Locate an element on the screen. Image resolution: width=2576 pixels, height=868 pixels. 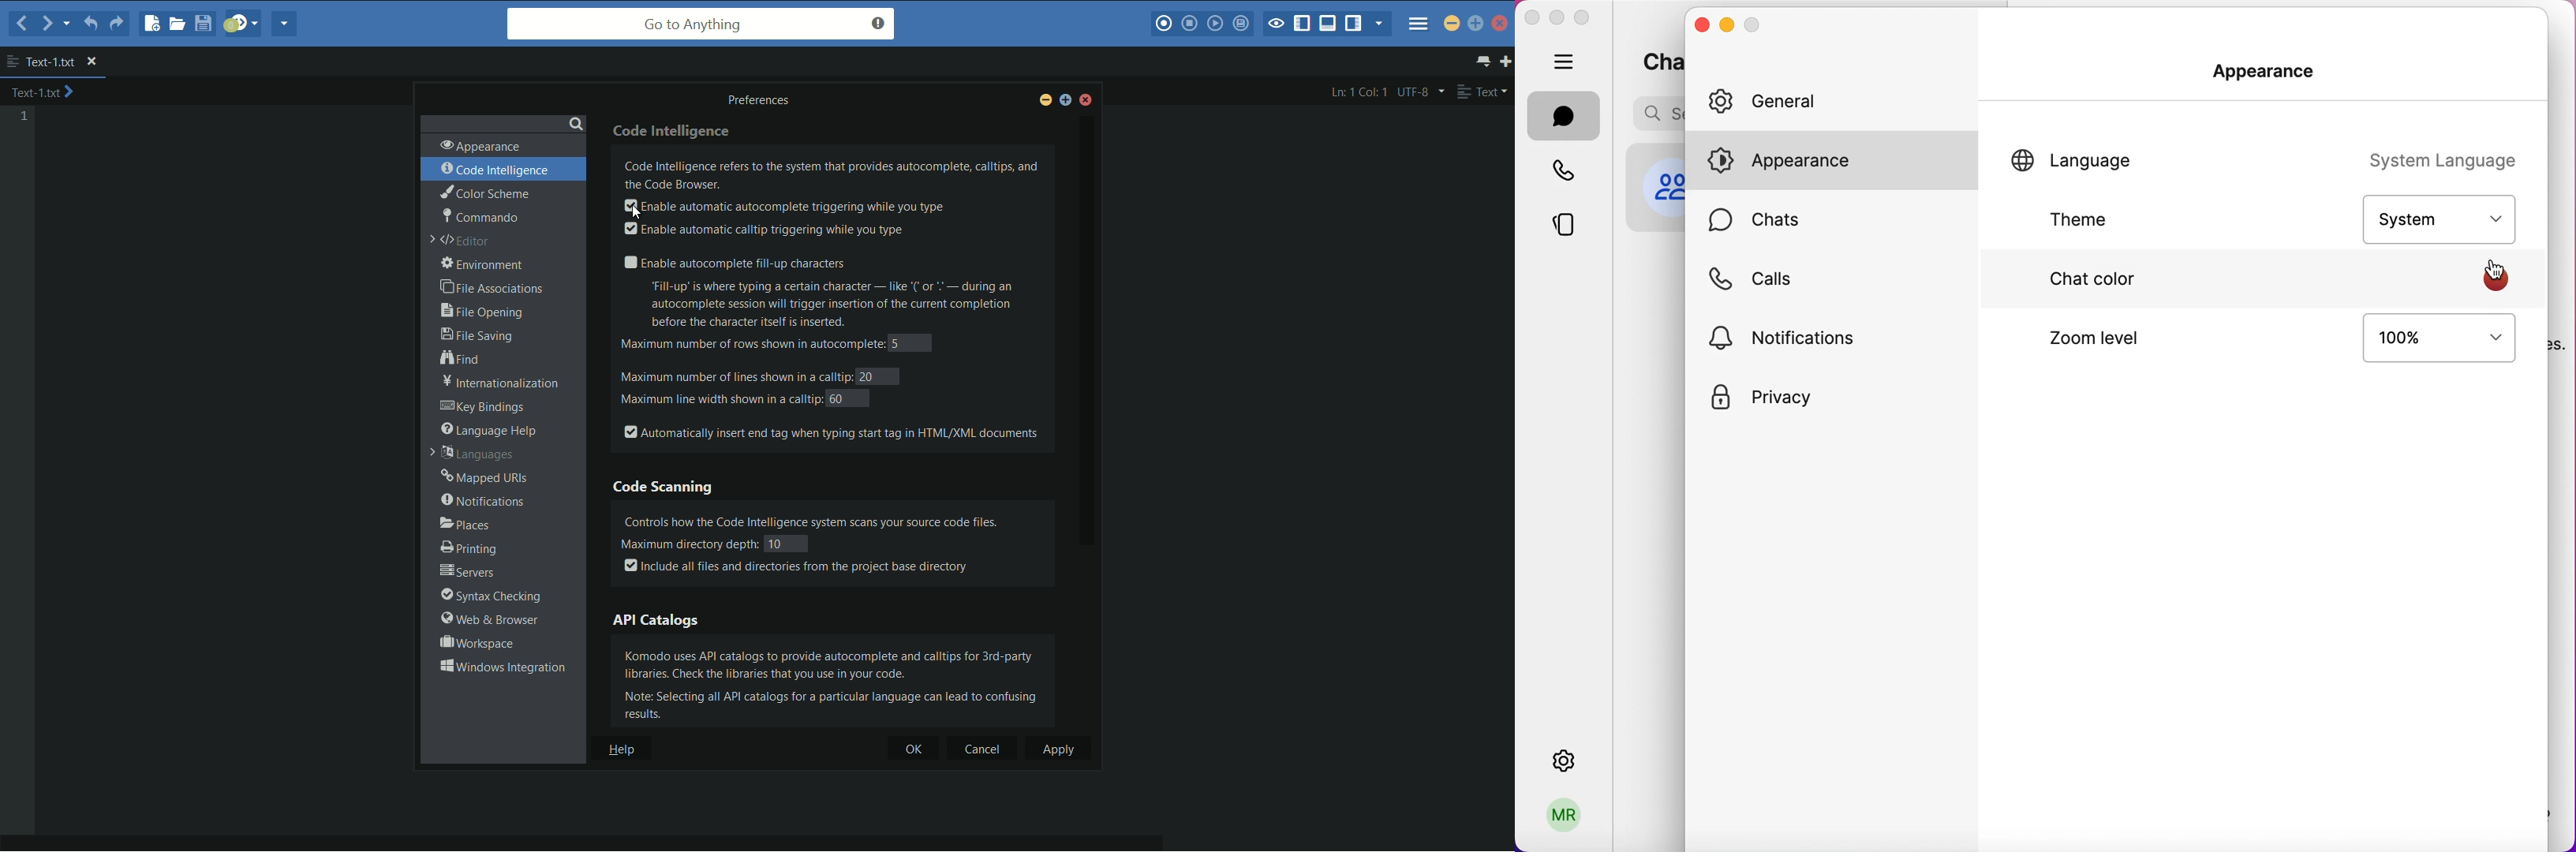
privacy is located at coordinates (1774, 401).